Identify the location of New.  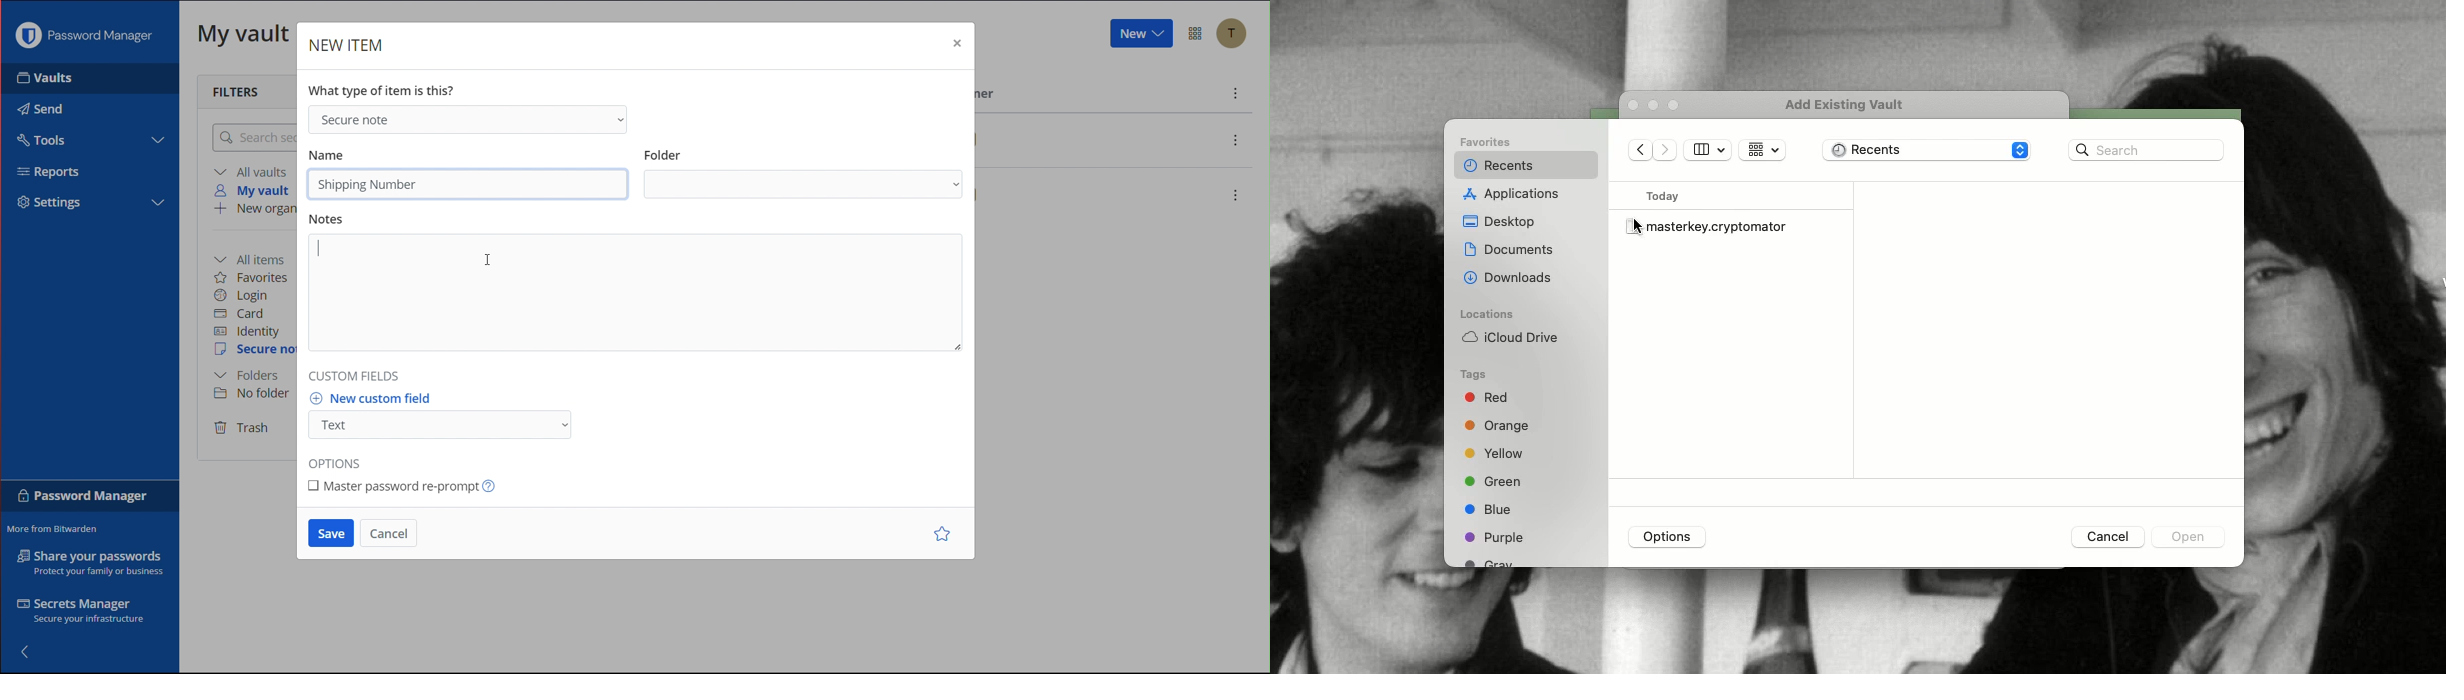
(1141, 35).